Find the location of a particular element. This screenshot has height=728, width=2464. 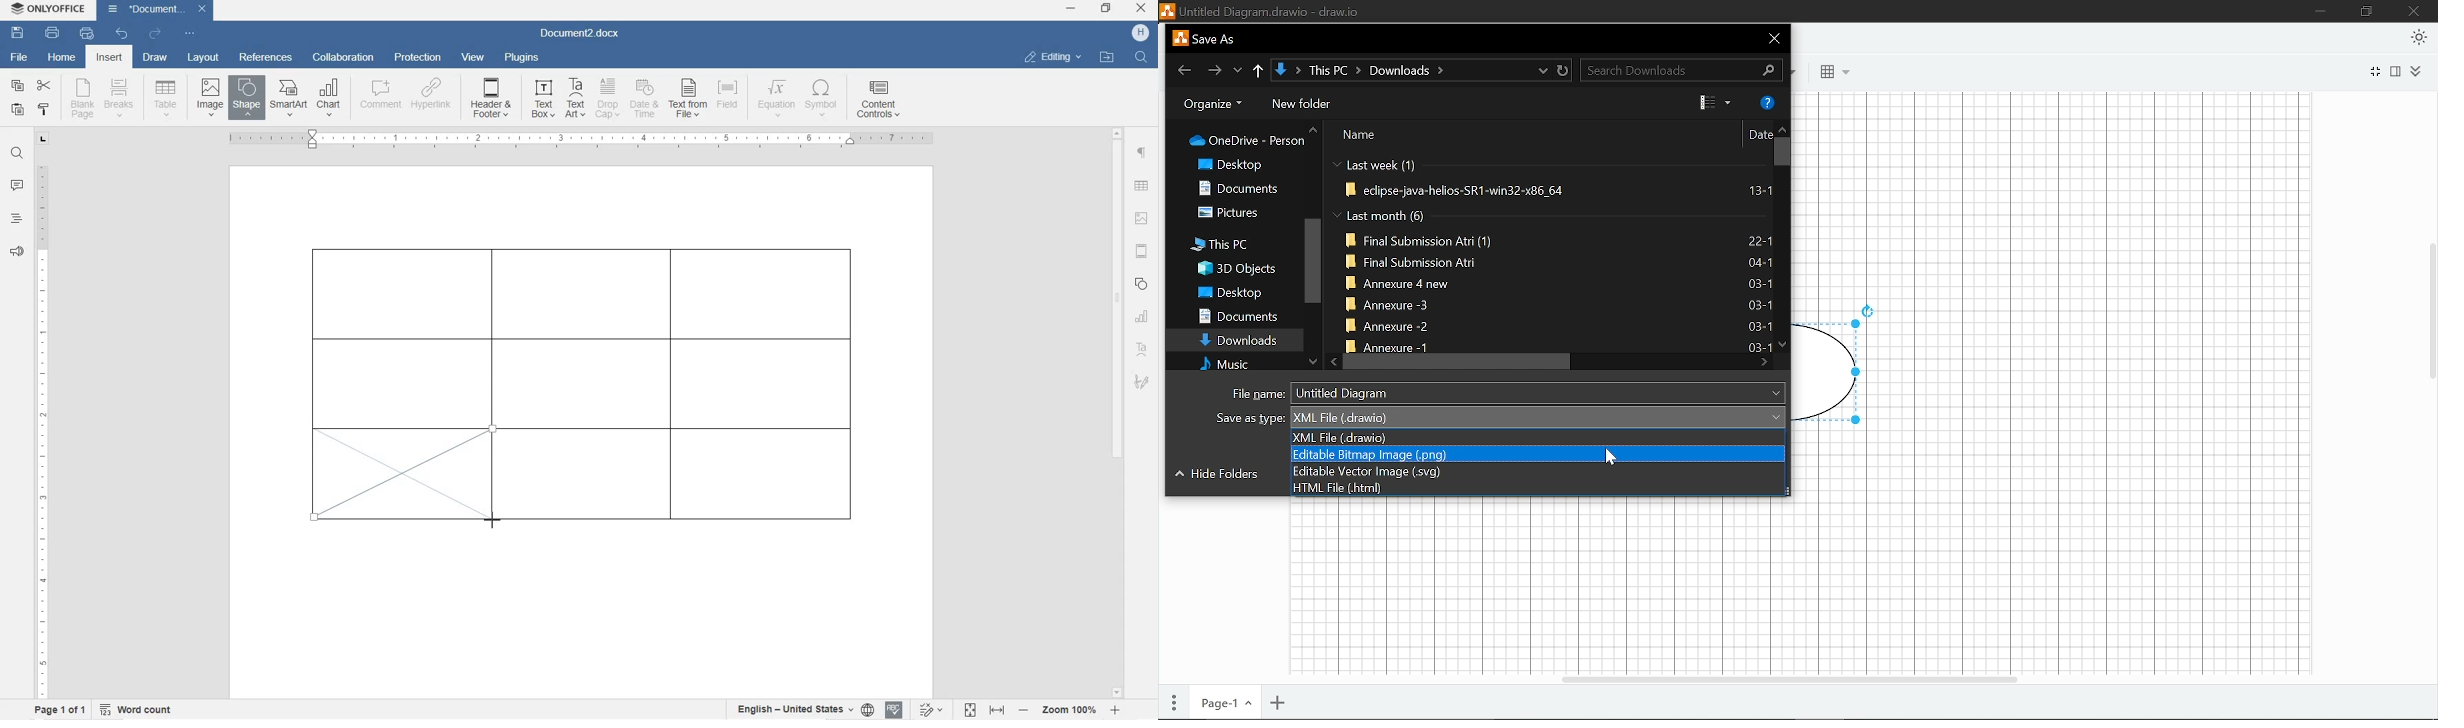

TEXT ART is located at coordinates (574, 99).